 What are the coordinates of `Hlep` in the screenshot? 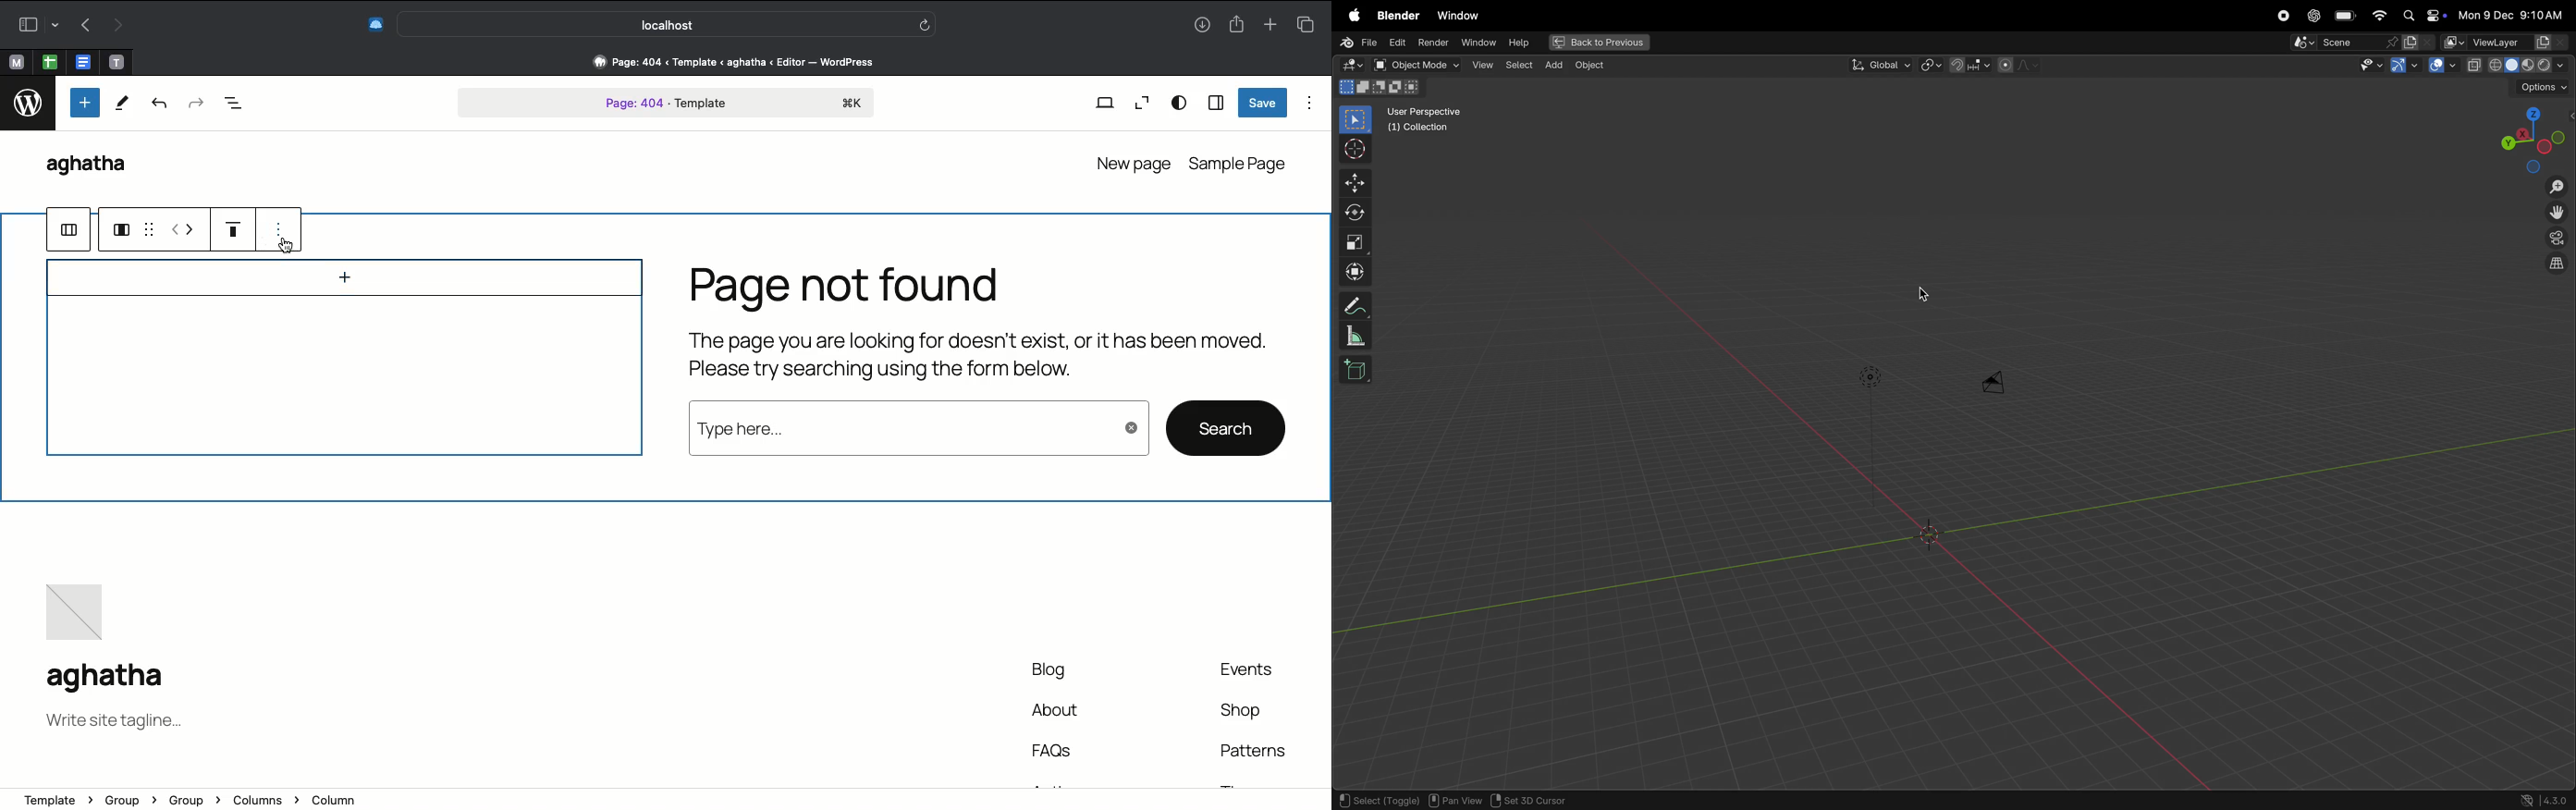 It's located at (1517, 43).